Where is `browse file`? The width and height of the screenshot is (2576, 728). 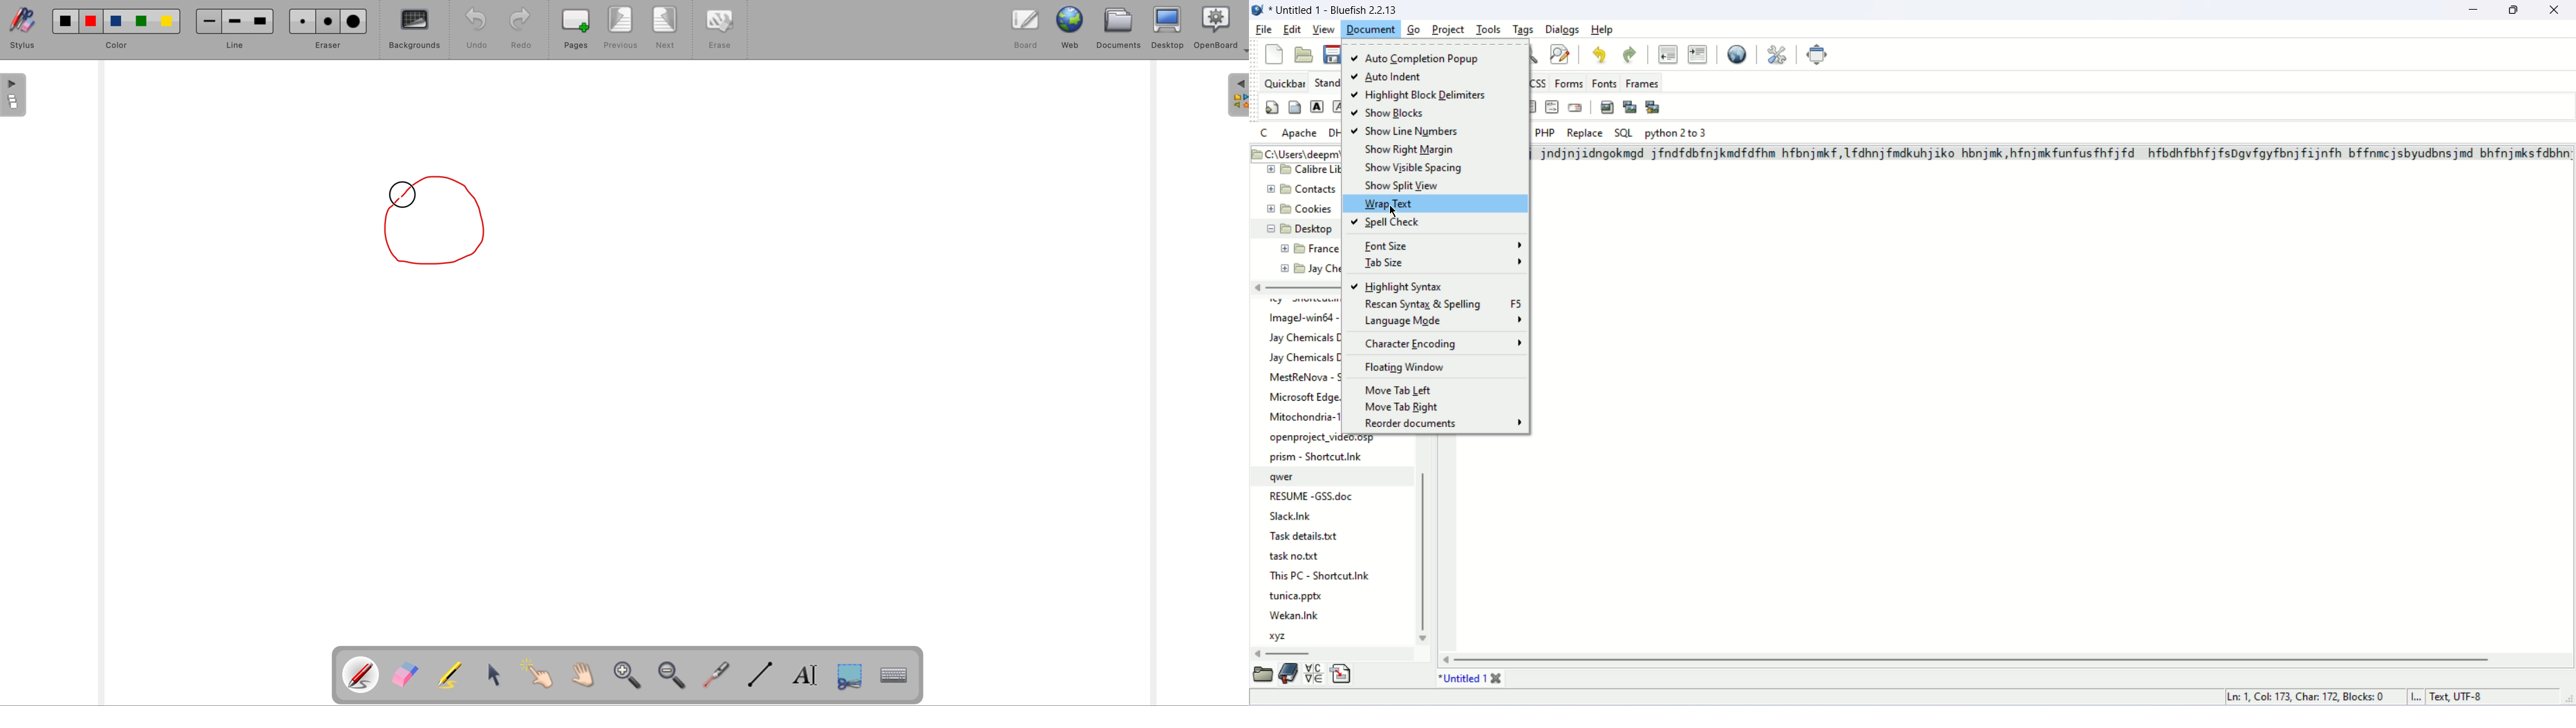 browse file is located at coordinates (1263, 676).